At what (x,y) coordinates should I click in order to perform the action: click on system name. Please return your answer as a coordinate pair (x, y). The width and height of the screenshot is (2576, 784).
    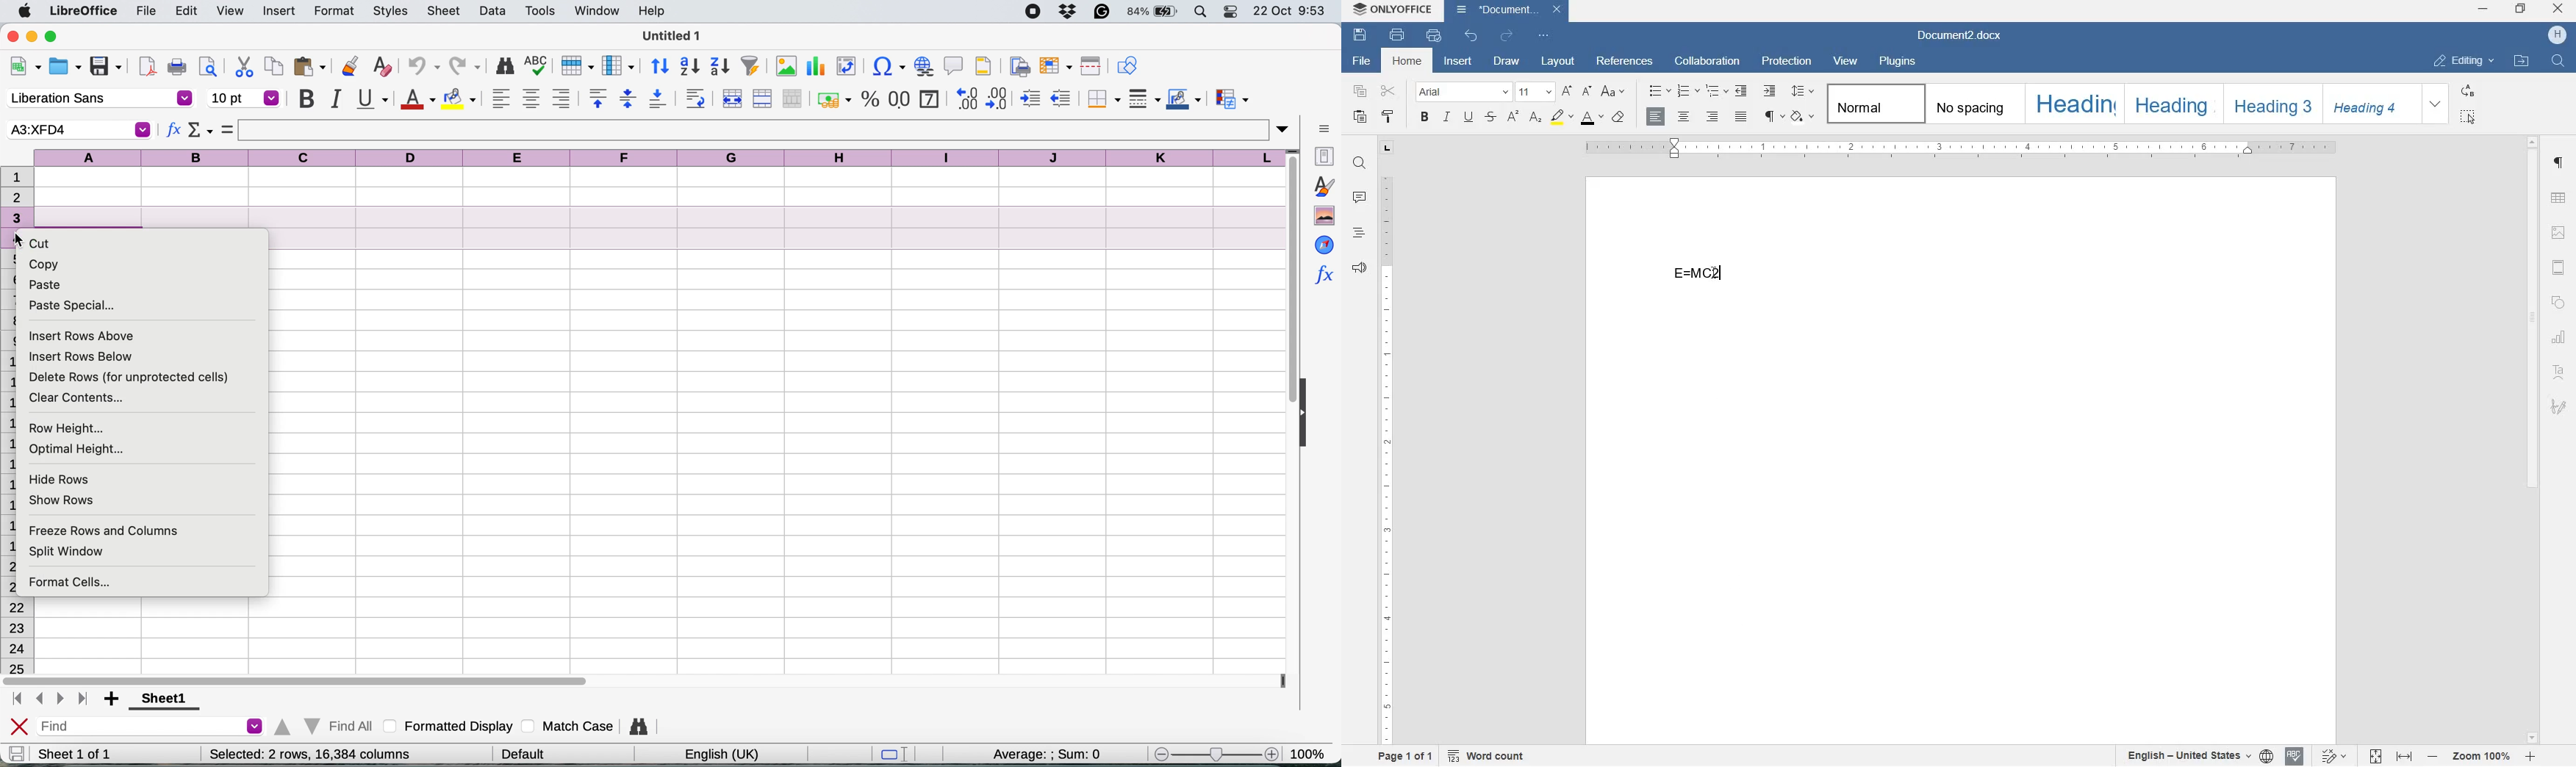
    Looking at the image, I should click on (1391, 9).